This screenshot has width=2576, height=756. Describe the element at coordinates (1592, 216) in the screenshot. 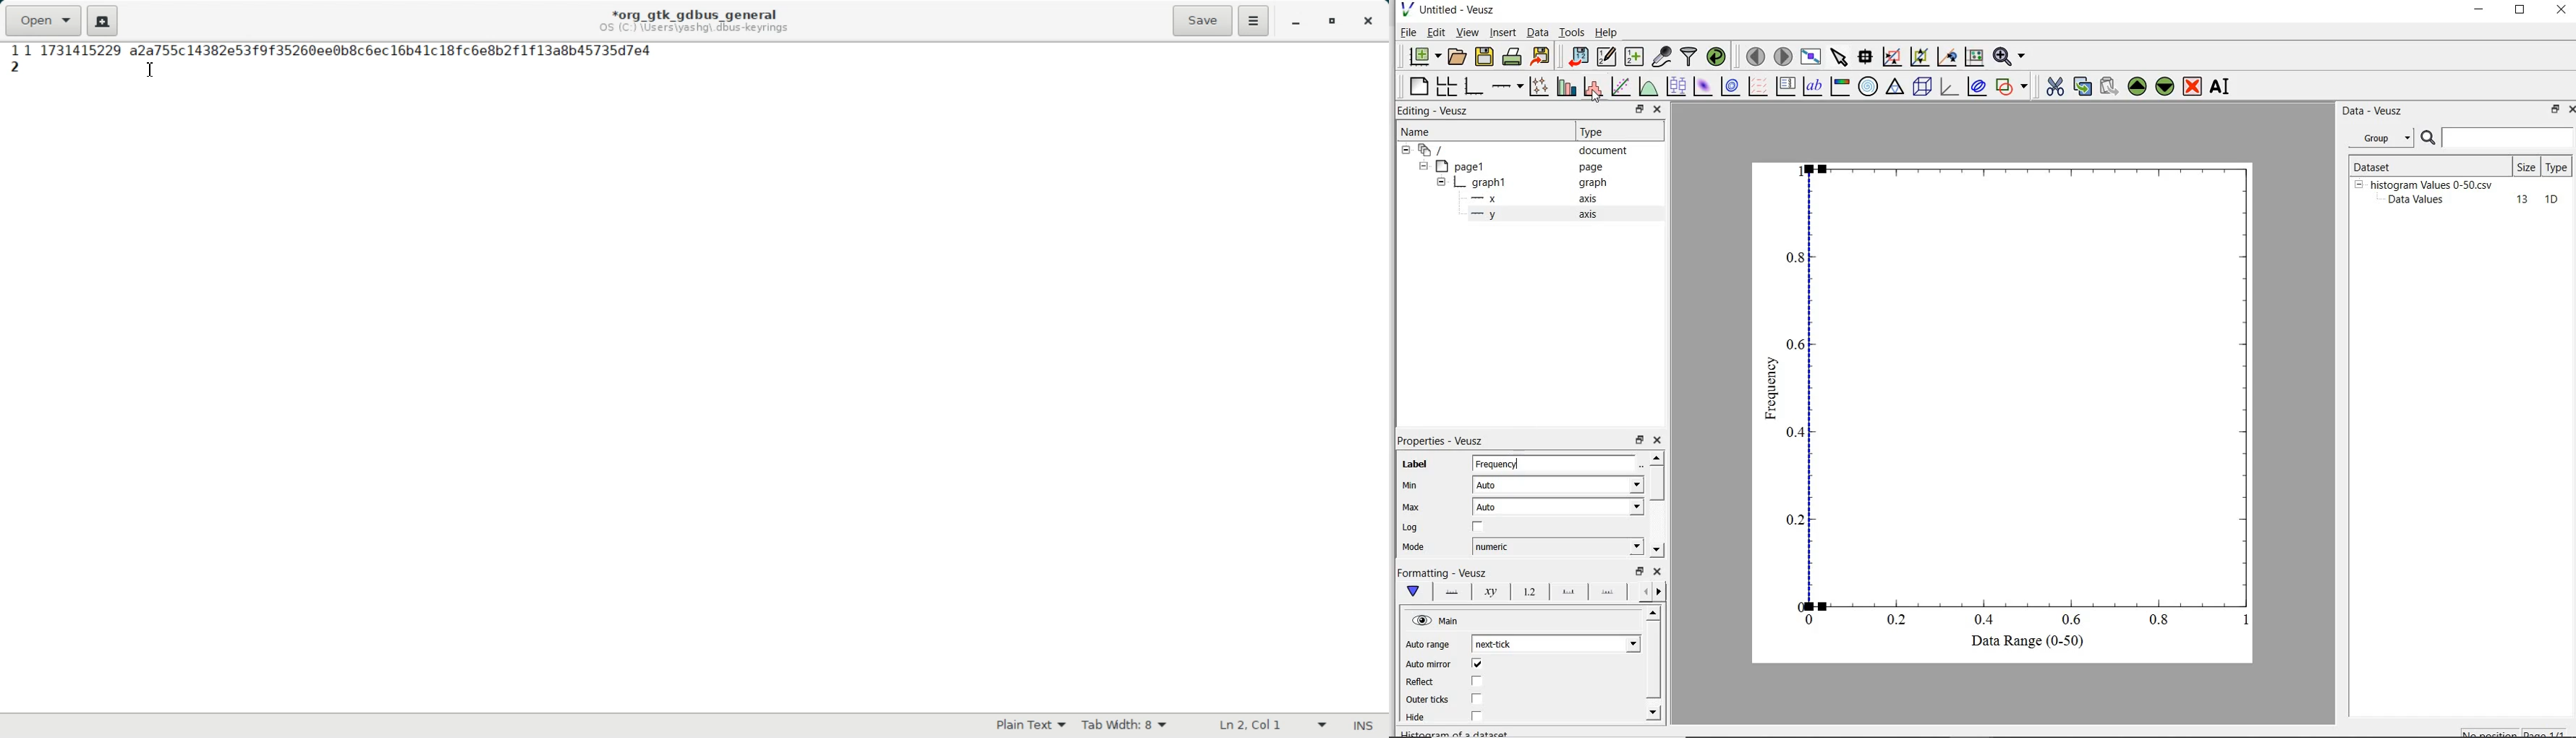

I see `axis` at that location.